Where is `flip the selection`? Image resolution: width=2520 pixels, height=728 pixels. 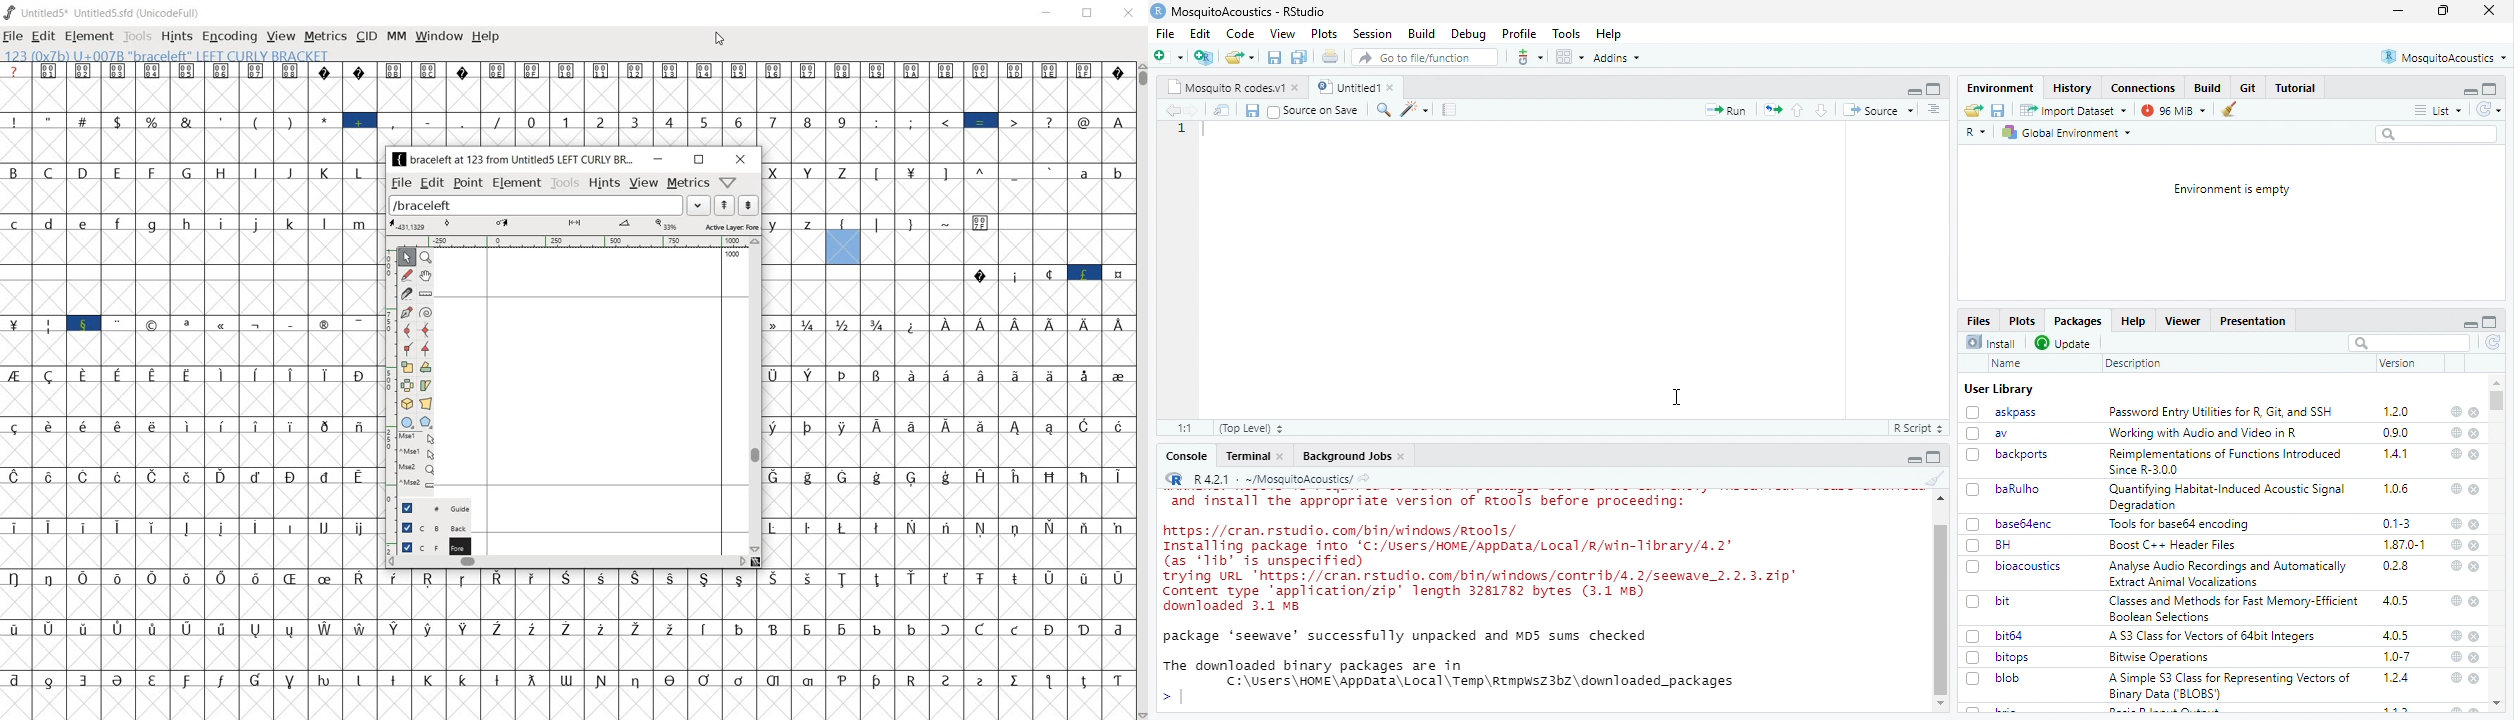 flip the selection is located at coordinates (406, 385).